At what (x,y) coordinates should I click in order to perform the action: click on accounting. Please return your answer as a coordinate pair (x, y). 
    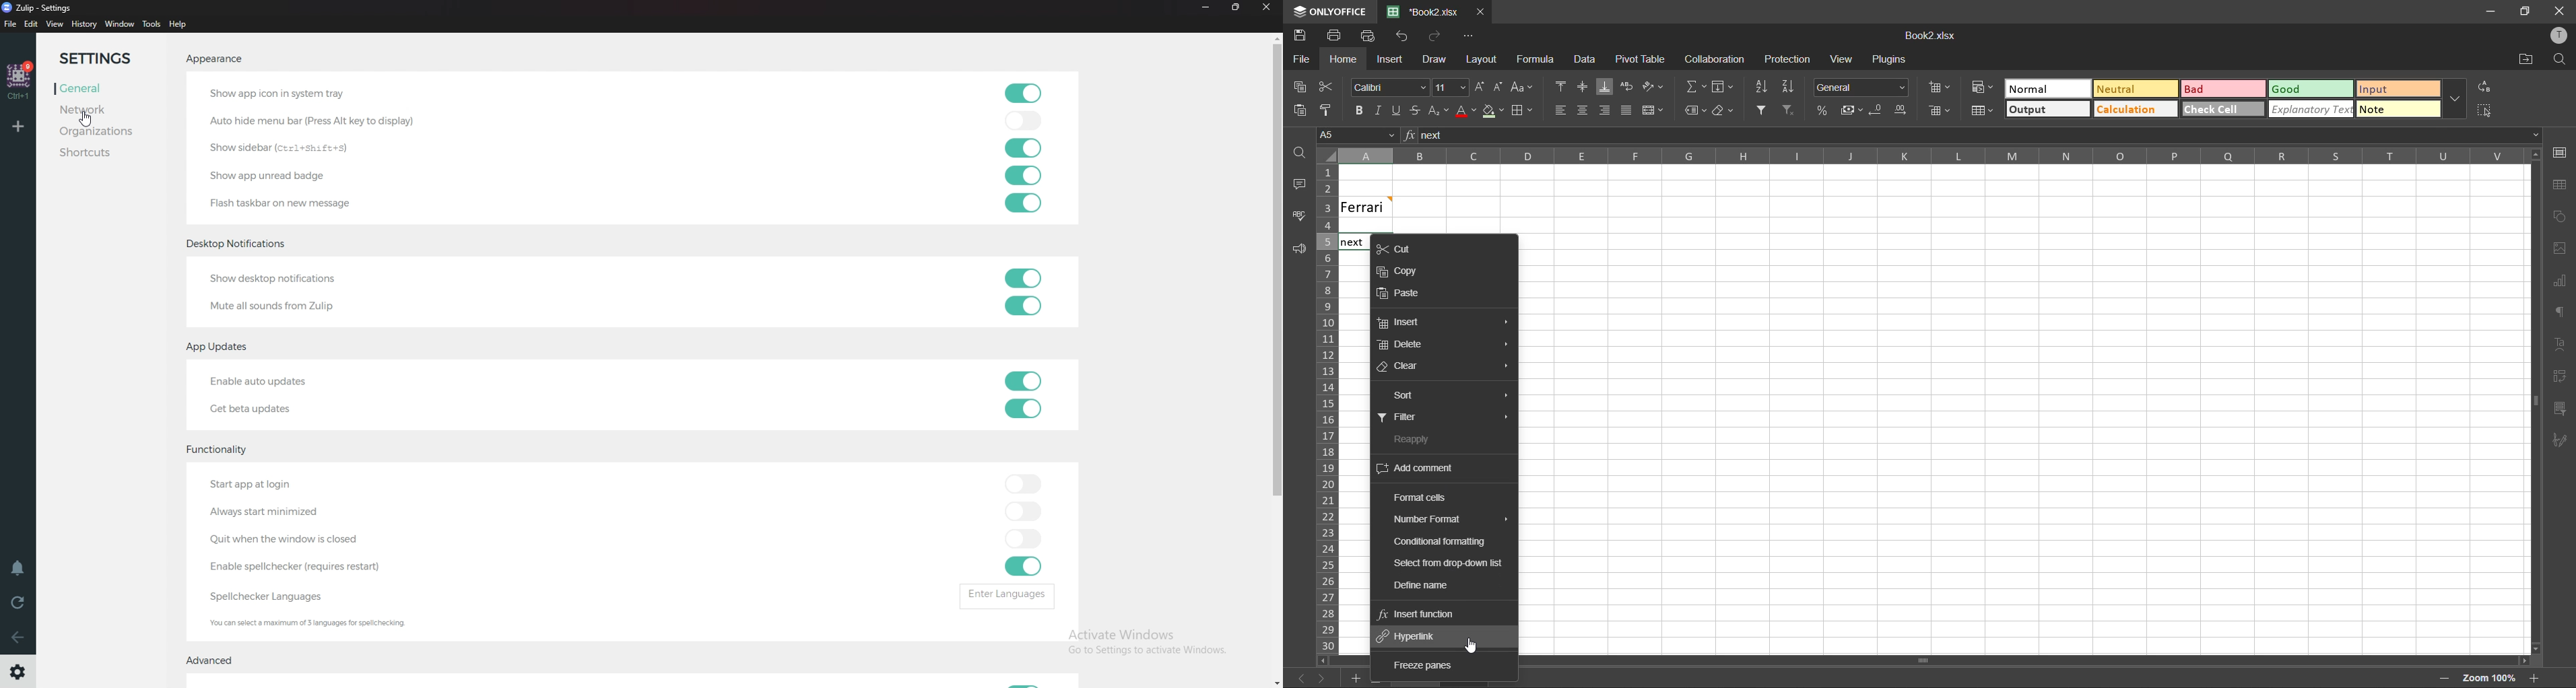
    Looking at the image, I should click on (1852, 110).